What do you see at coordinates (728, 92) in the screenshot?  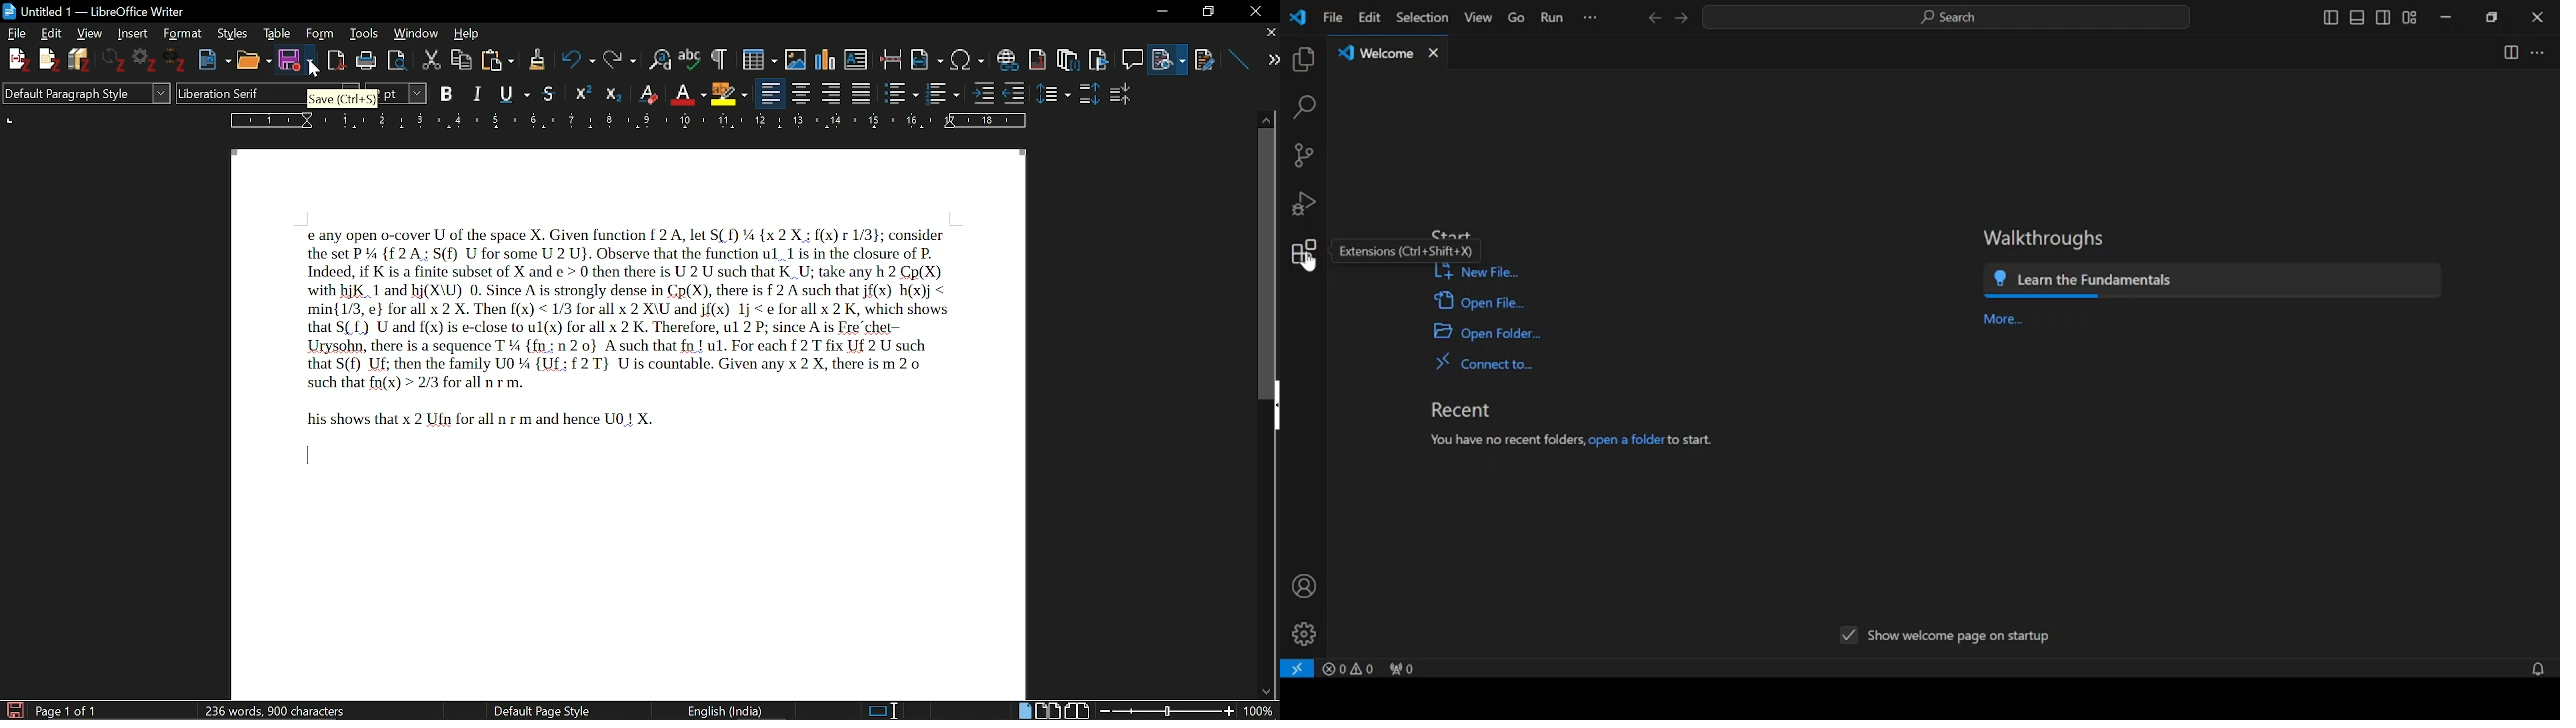 I see `character highlighting option` at bounding box center [728, 92].